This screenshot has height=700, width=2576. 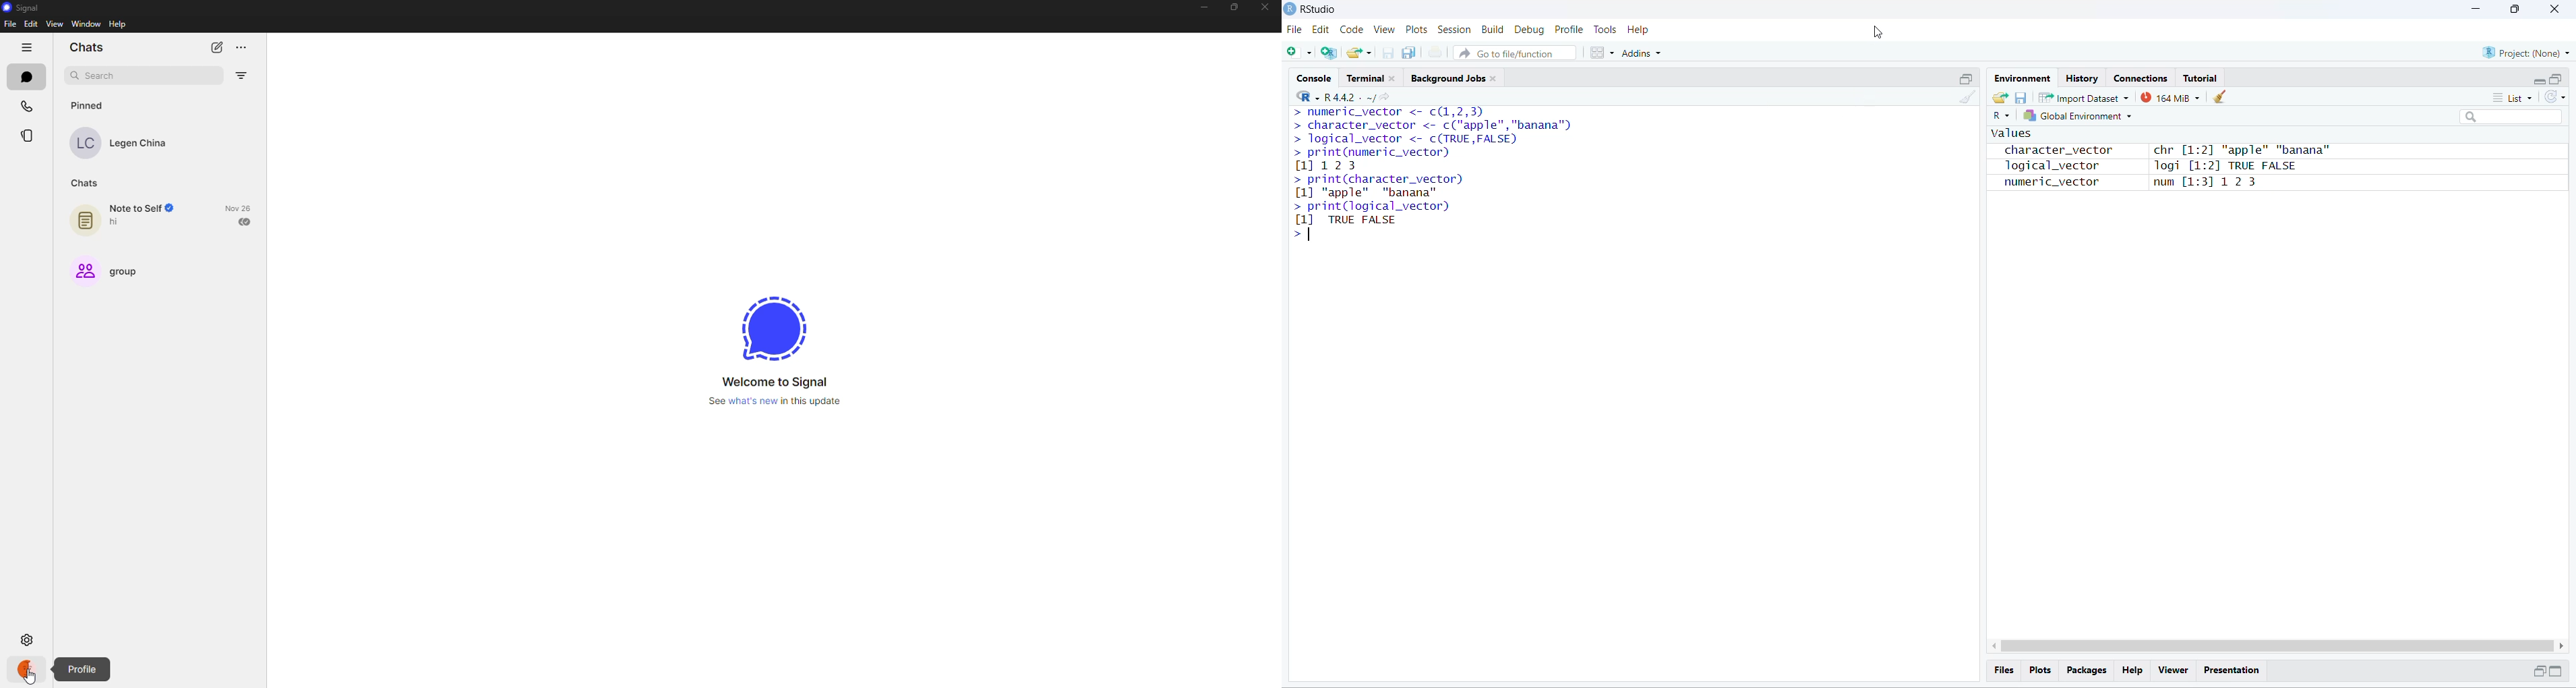 What do you see at coordinates (2555, 97) in the screenshot?
I see `refresh` at bounding box center [2555, 97].